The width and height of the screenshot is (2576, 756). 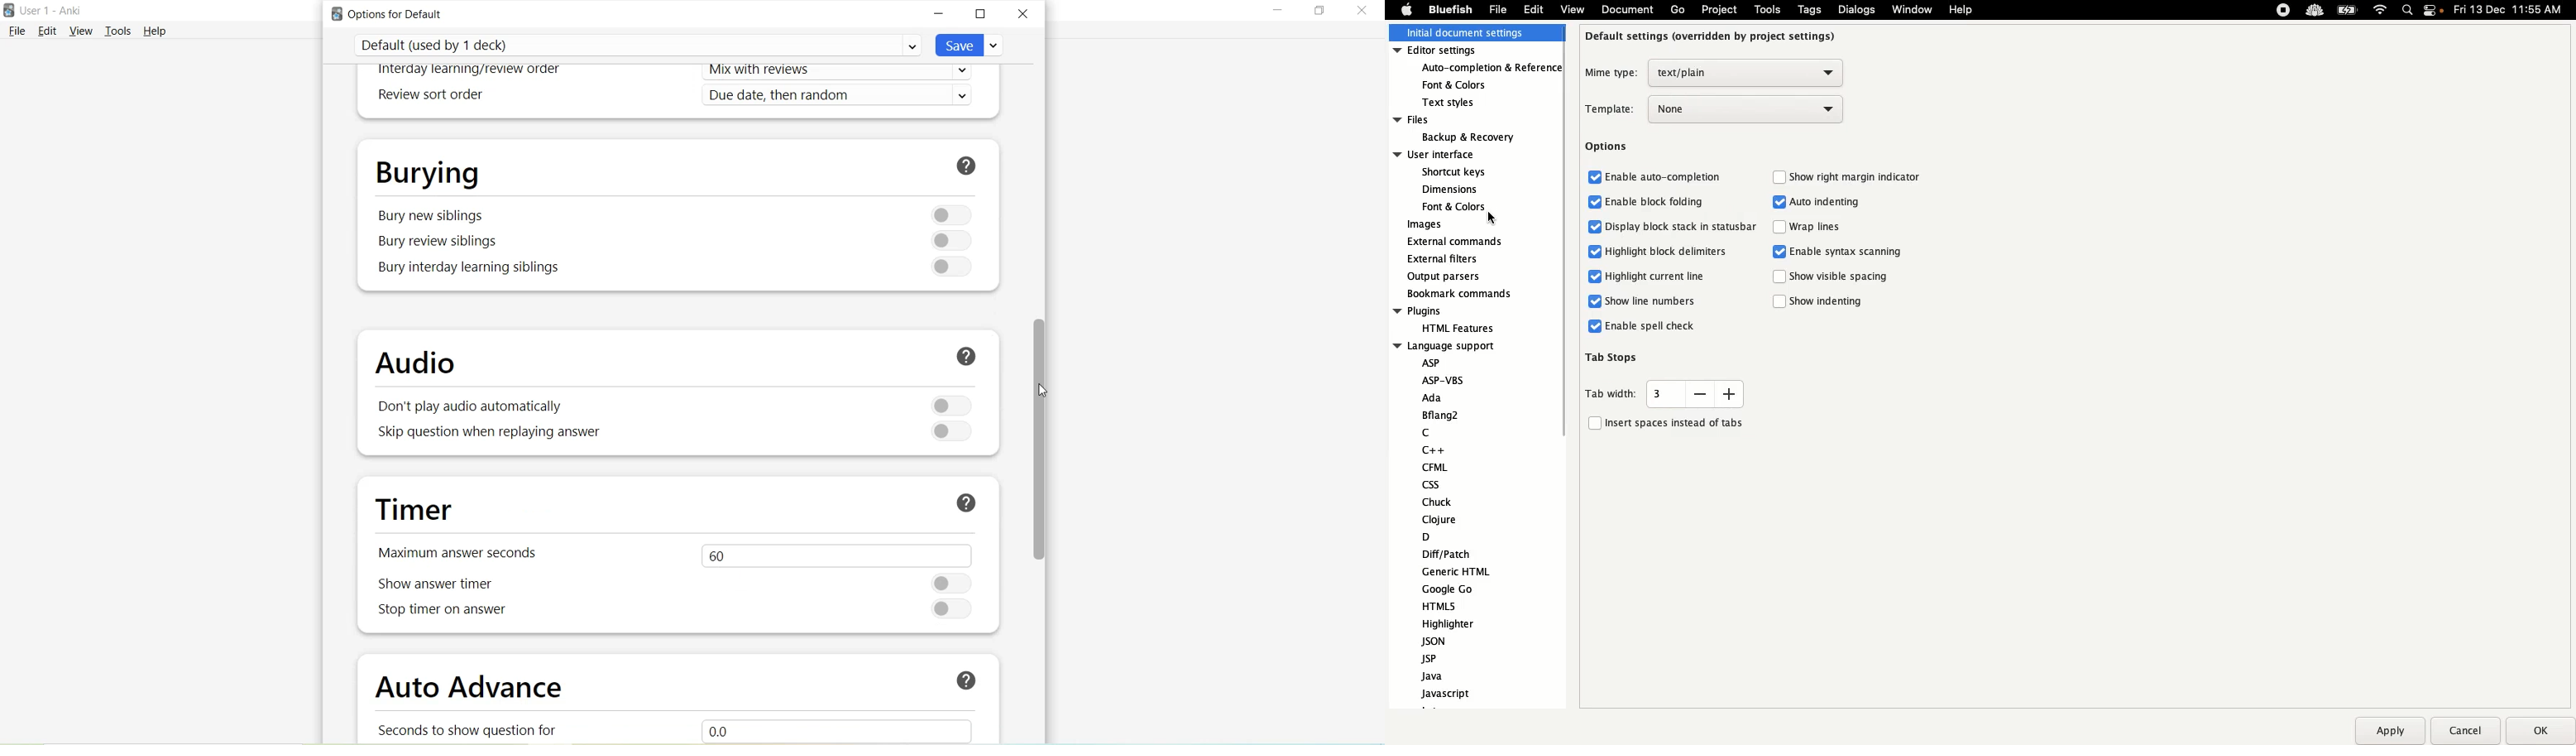 I want to click on Toggle, so click(x=948, y=241).